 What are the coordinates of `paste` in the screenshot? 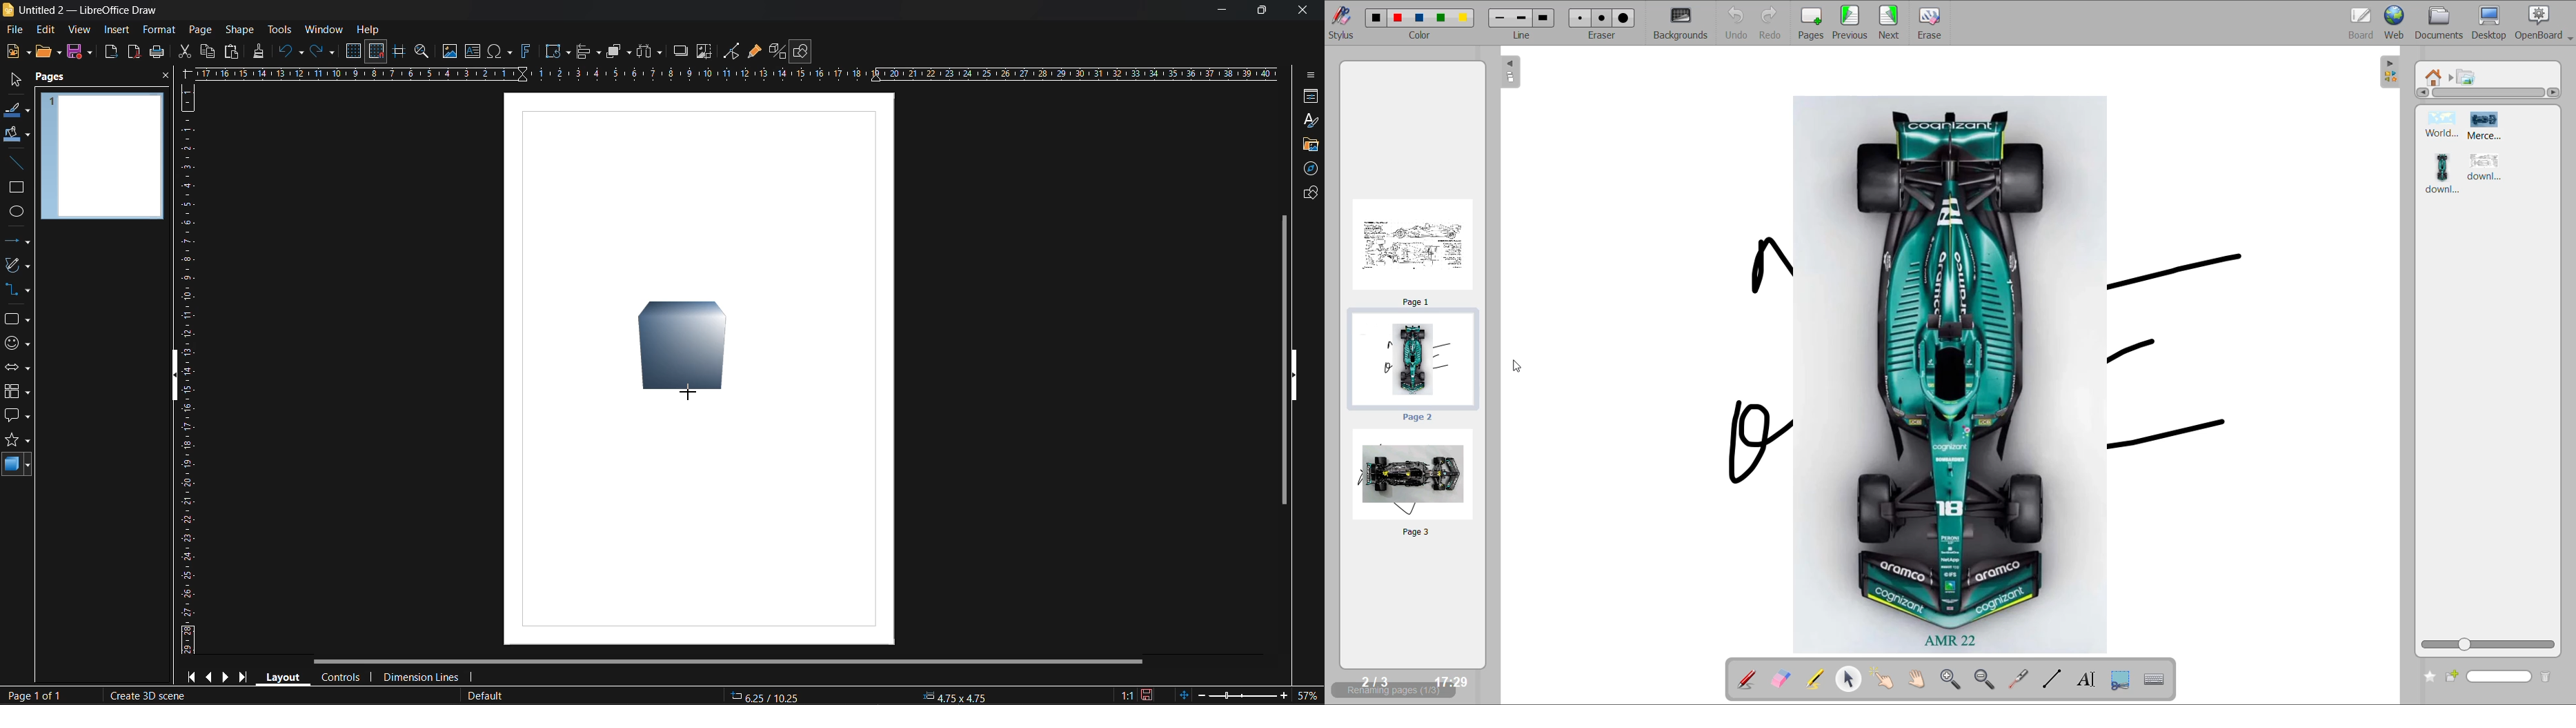 It's located at (230, 54).